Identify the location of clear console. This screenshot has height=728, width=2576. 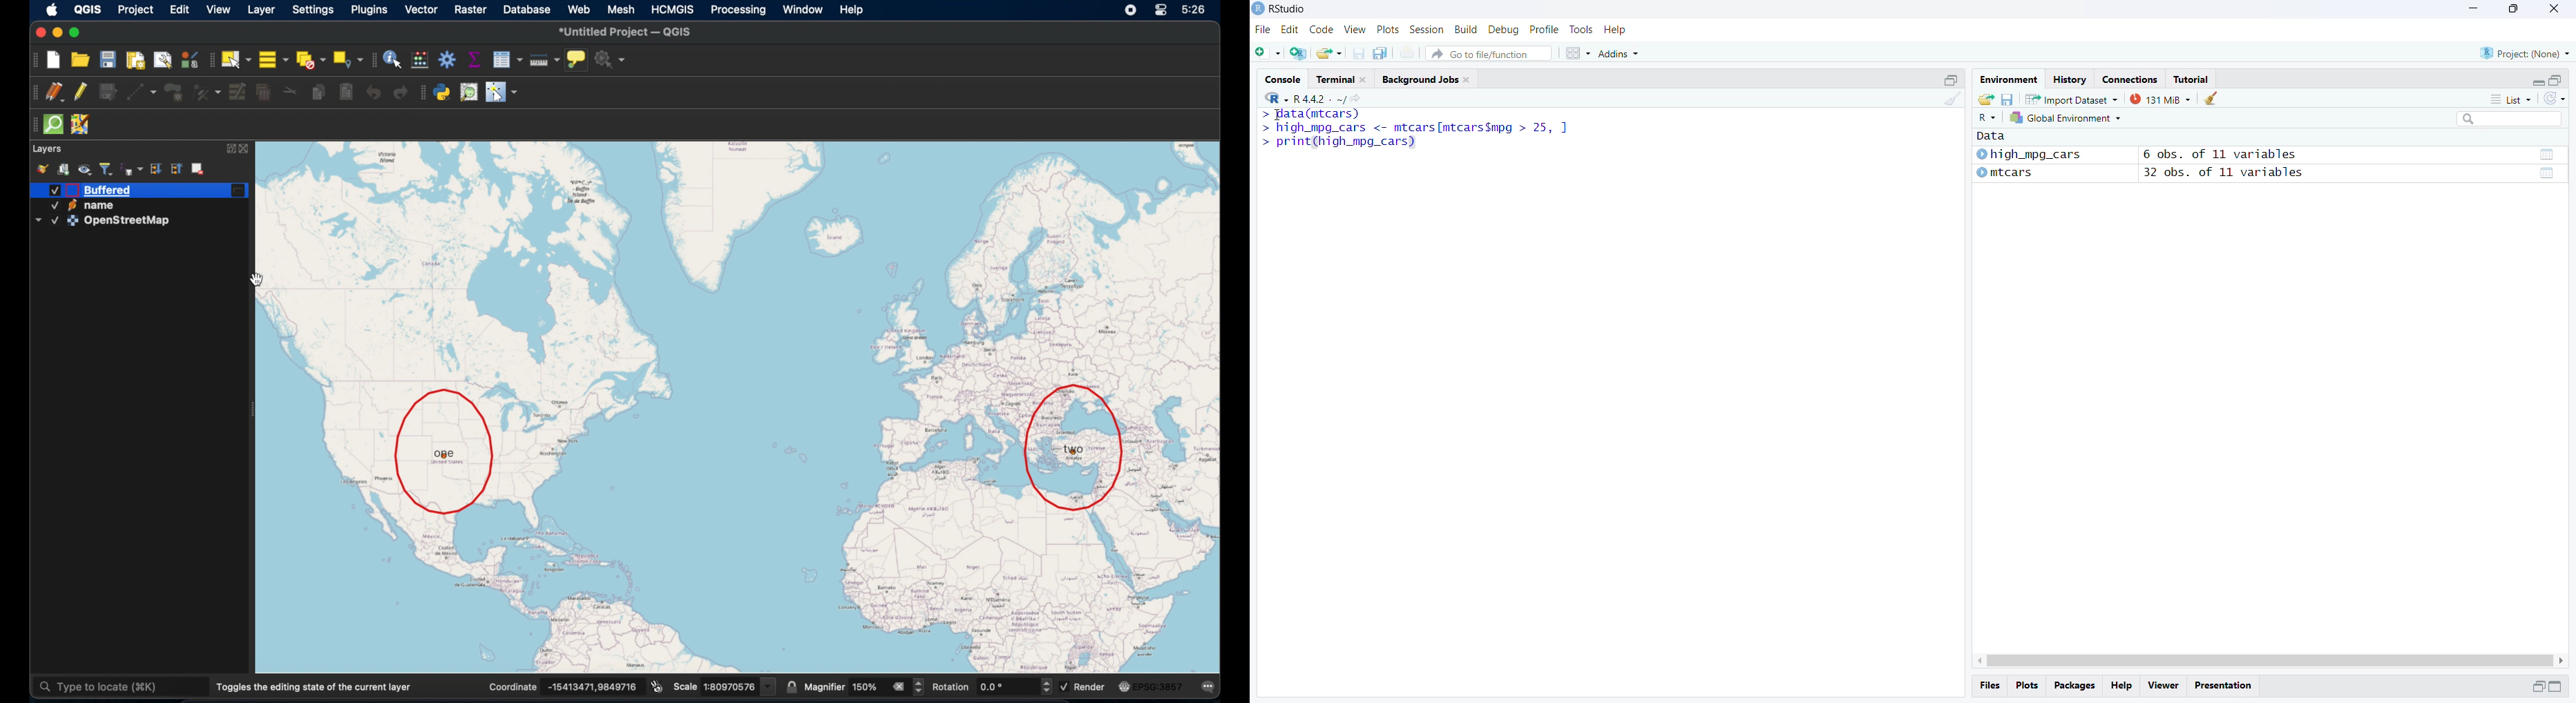
(1951, 98).